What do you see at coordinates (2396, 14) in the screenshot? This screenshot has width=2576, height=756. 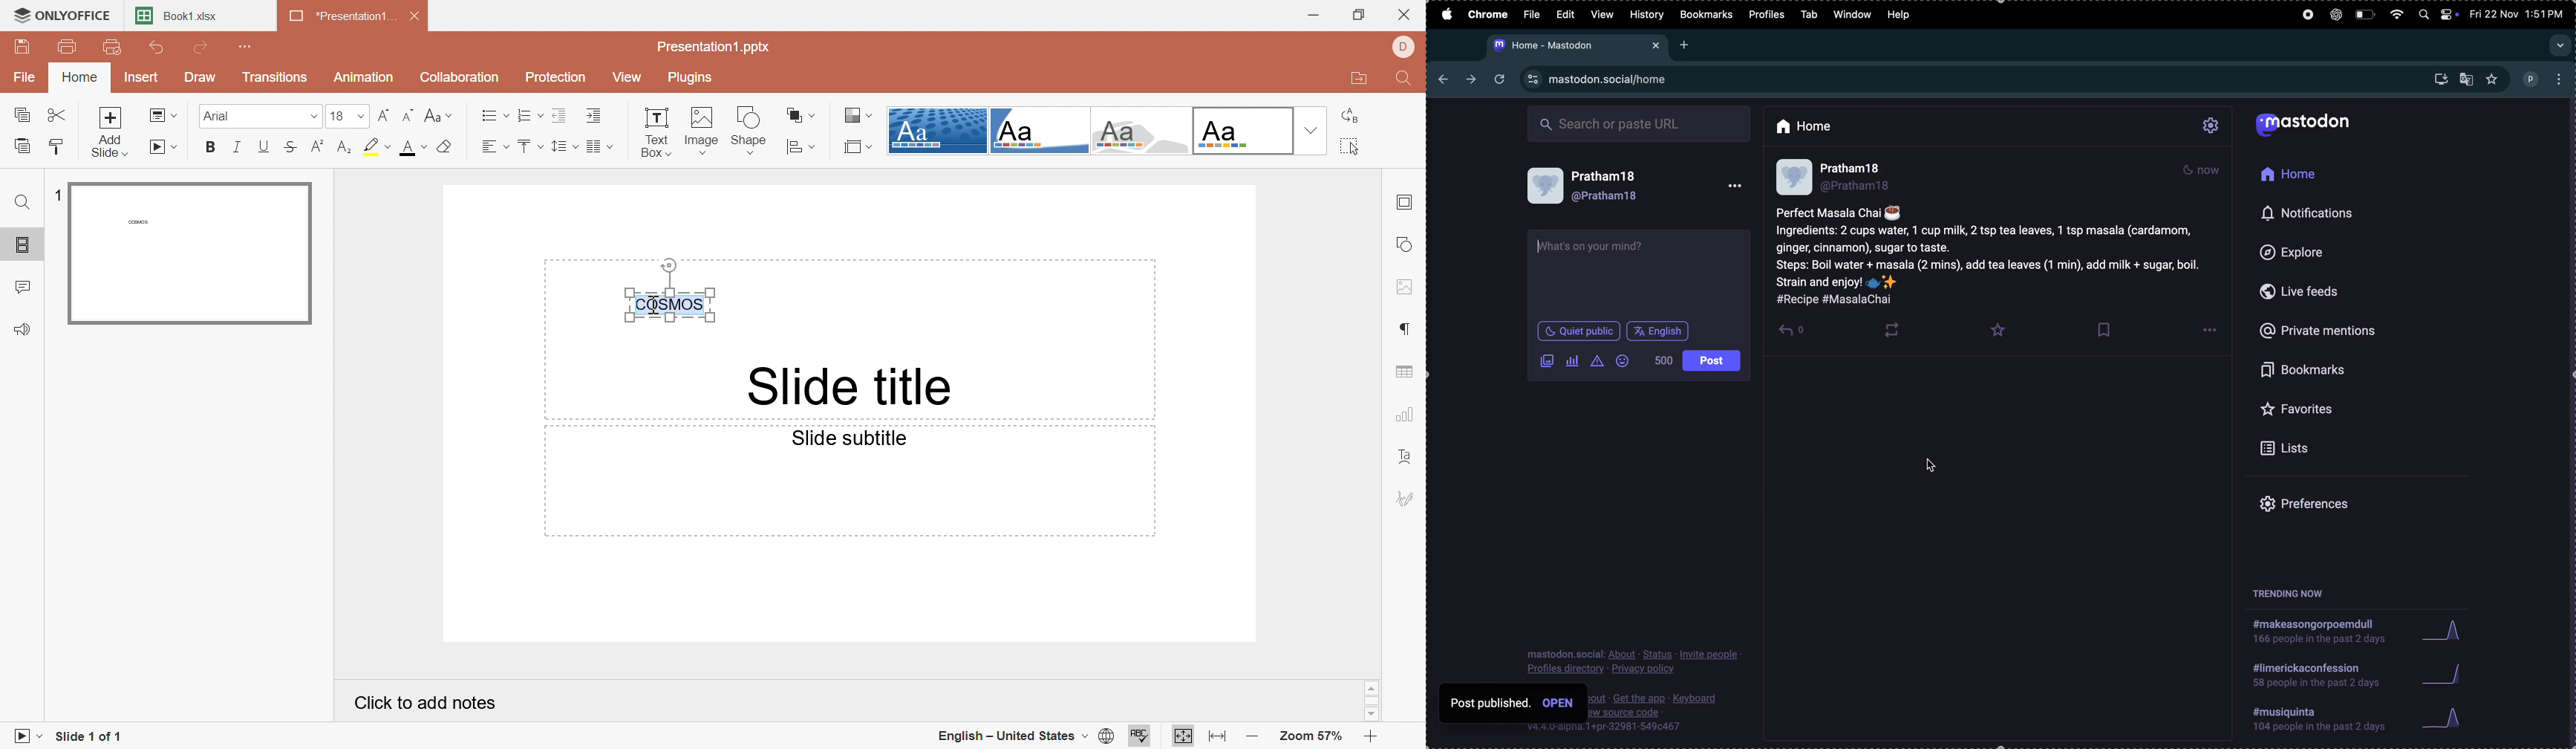 I see `wifi` at bounding box center [2396, 14].